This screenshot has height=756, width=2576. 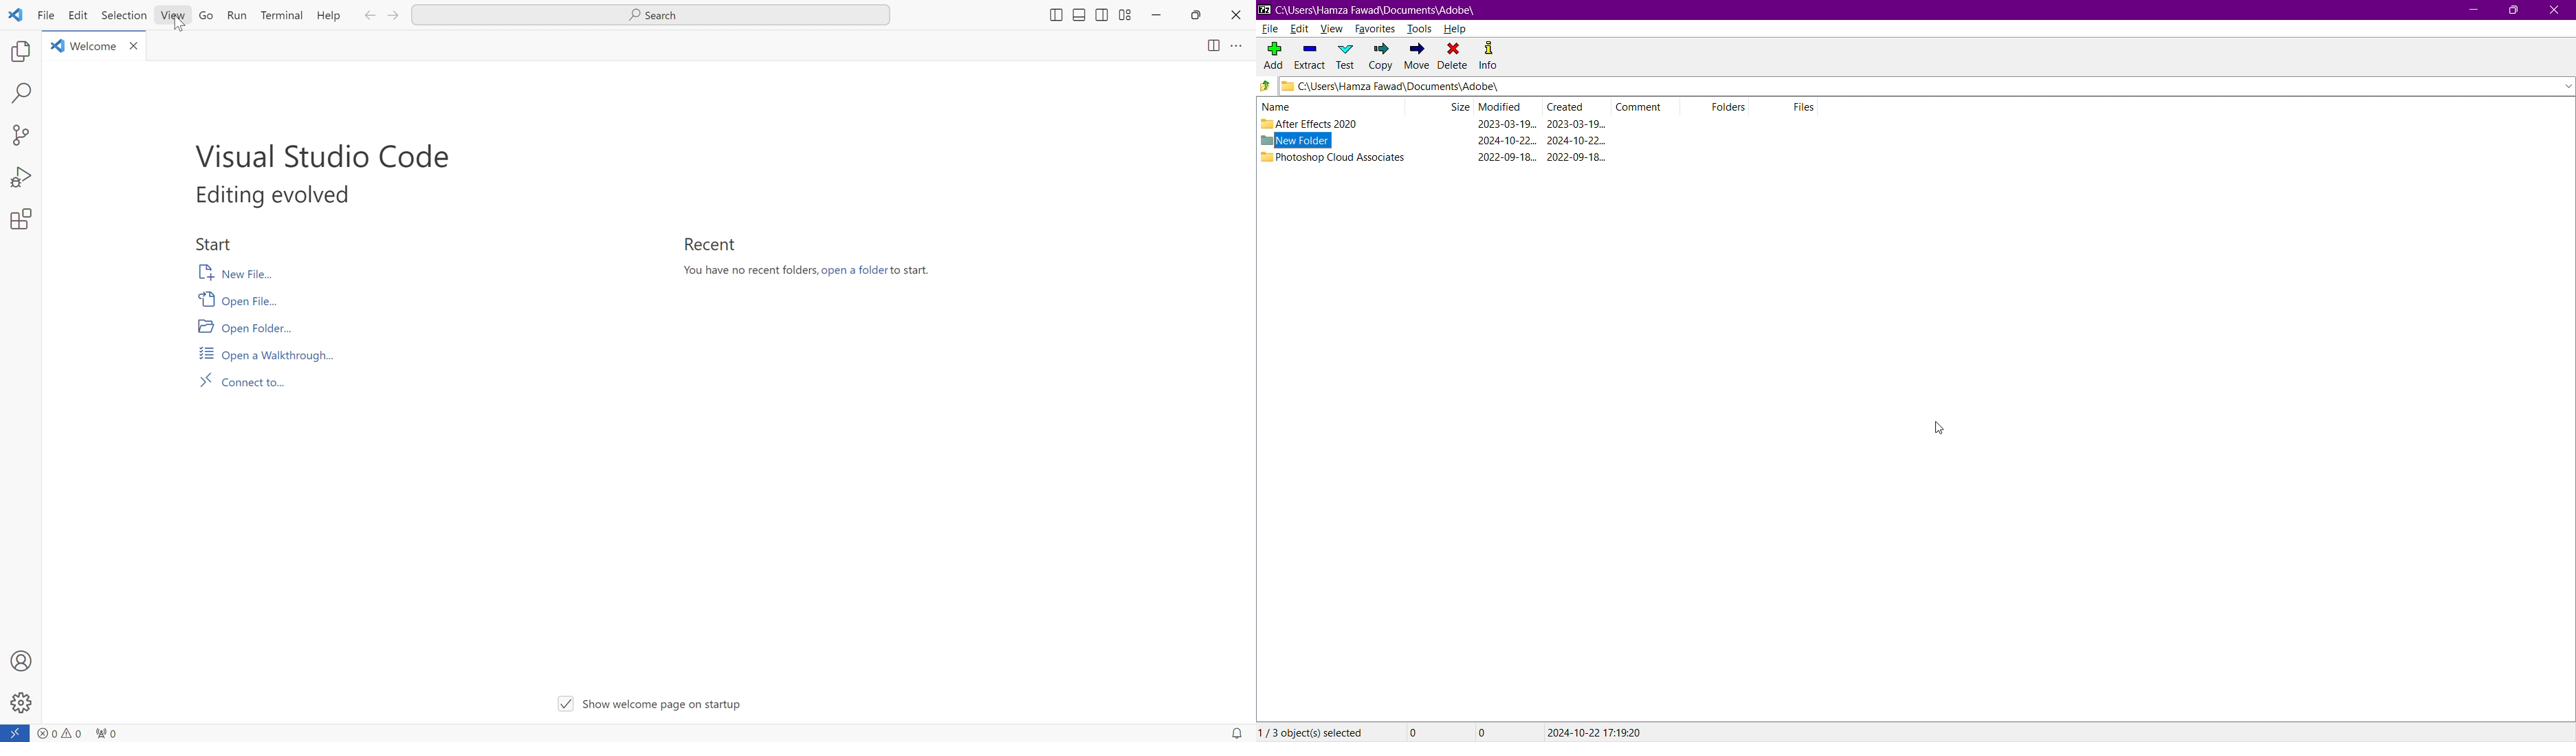 What do you see at coordinates (1483, 730) in the screenshot?
I see `0` at bounding box center [1483, 730].